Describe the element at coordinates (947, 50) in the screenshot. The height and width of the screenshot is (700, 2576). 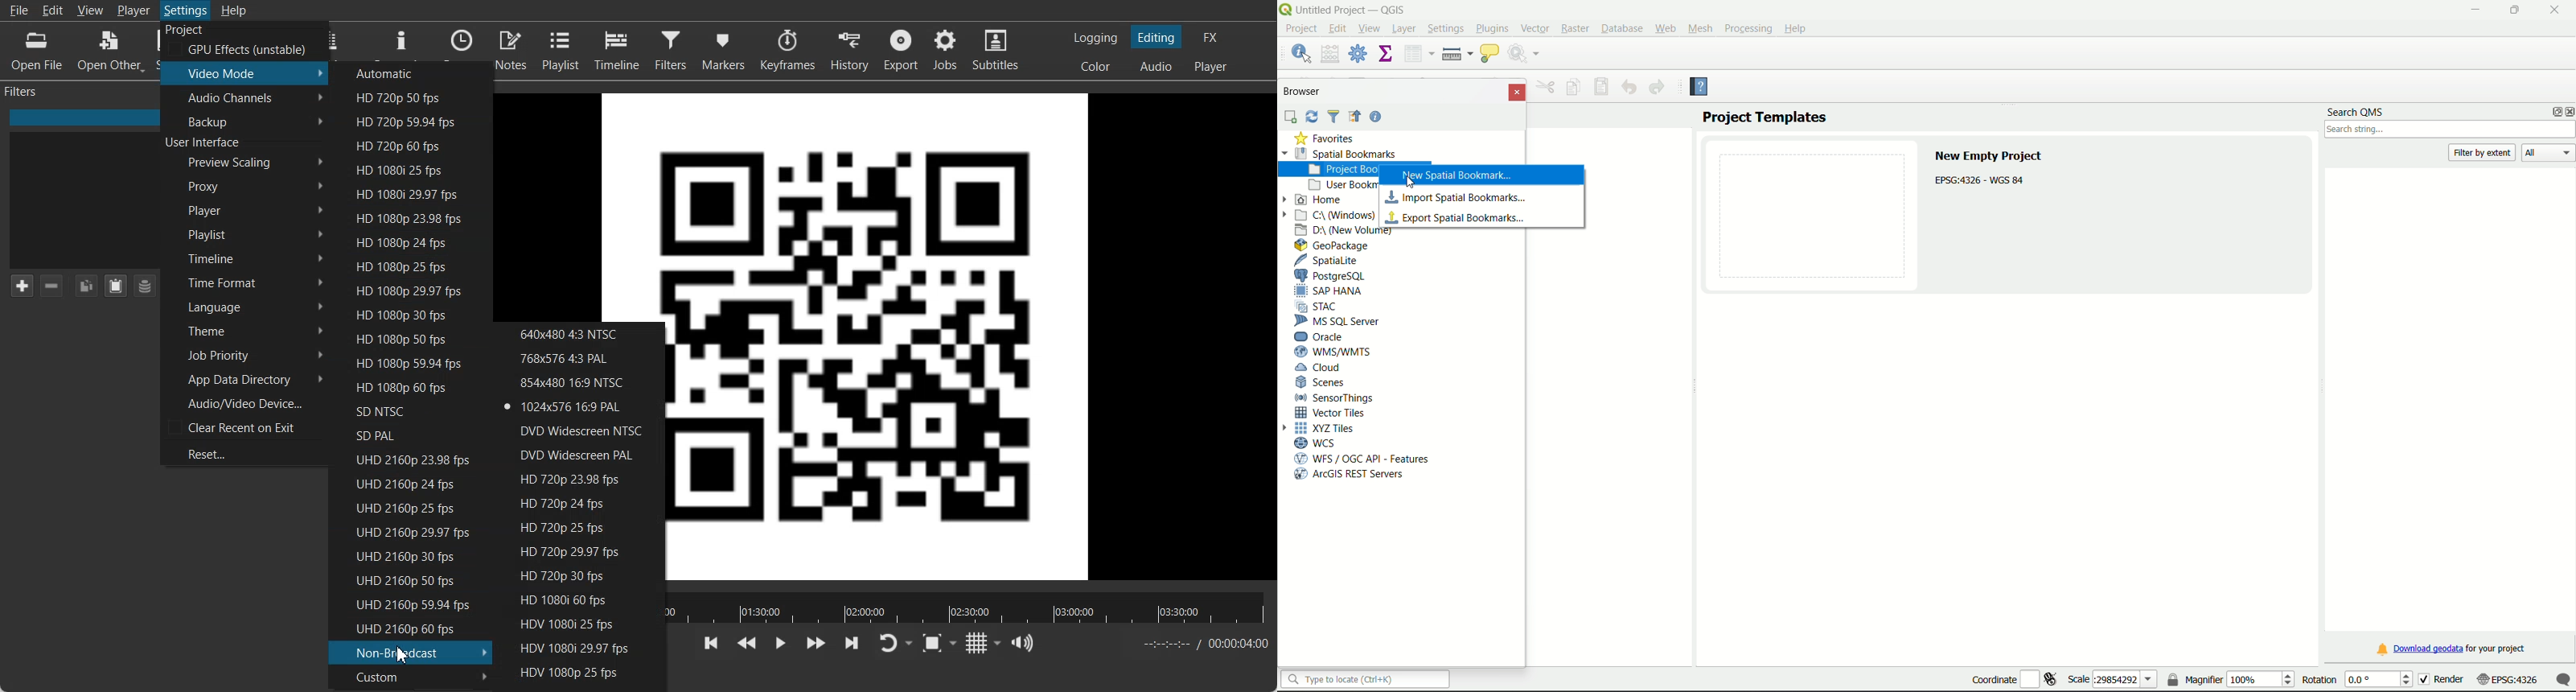
I see `Jobs` at that location.